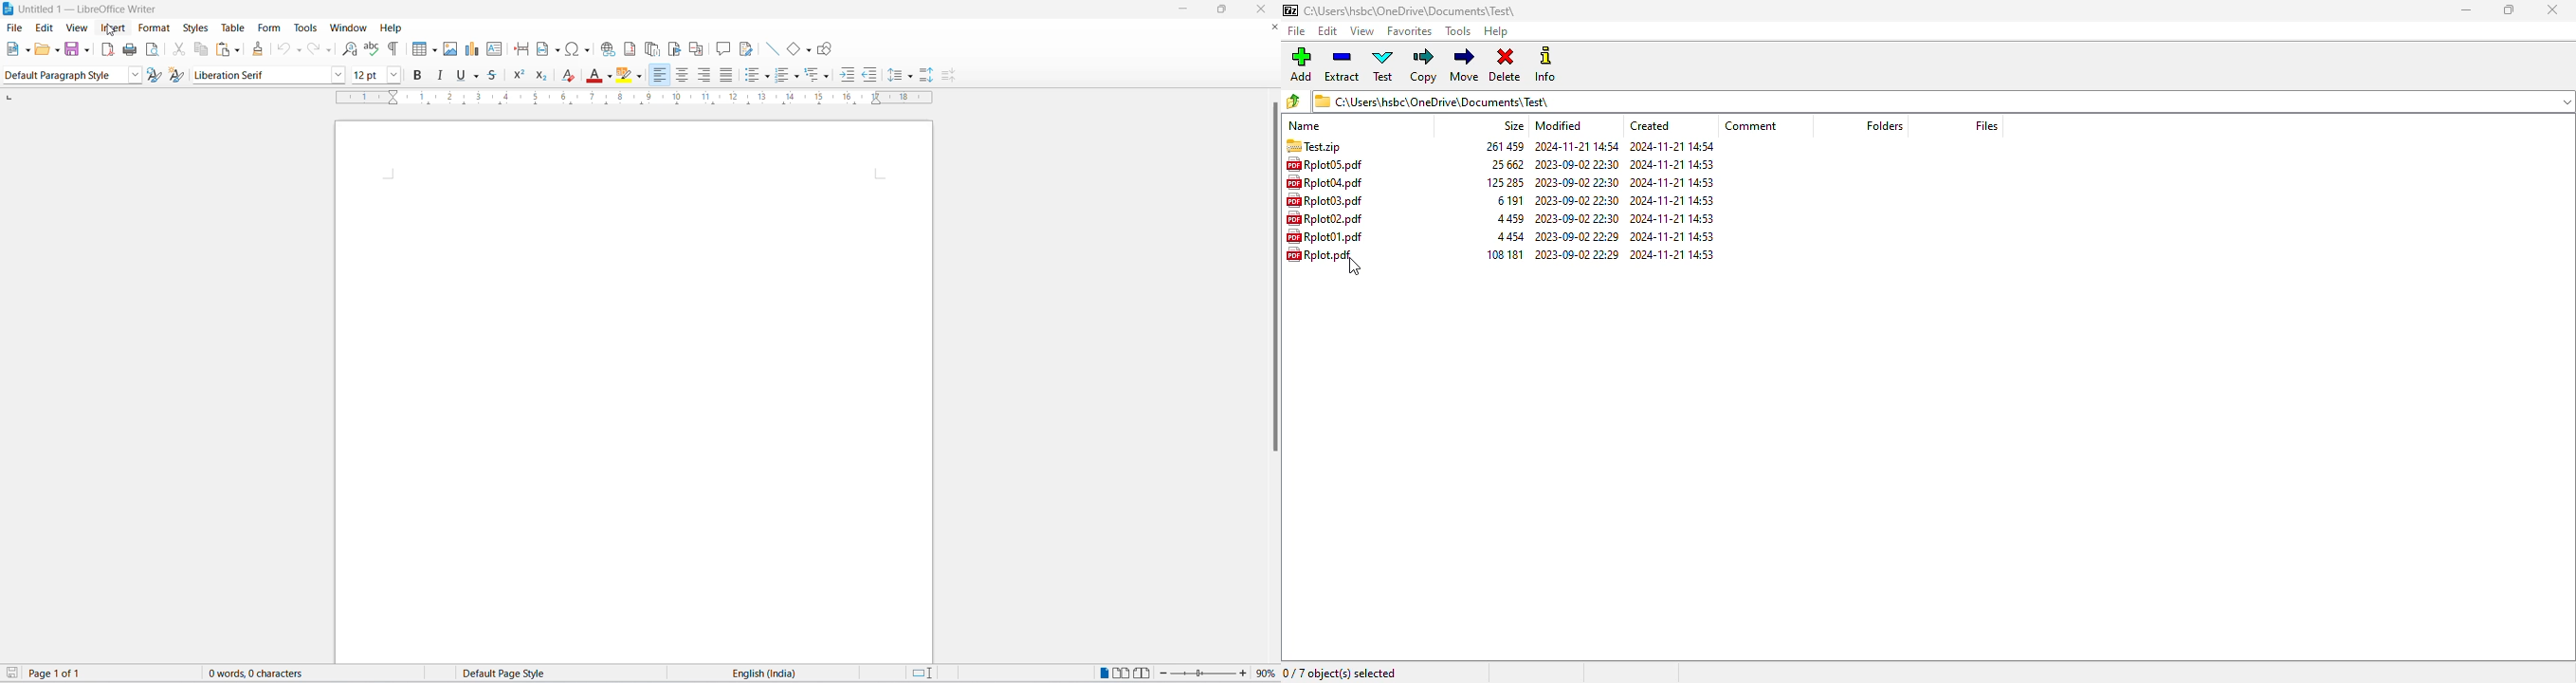 This screenshot has height=700, width=2576. I want to click on font size options, so click(398, 75).